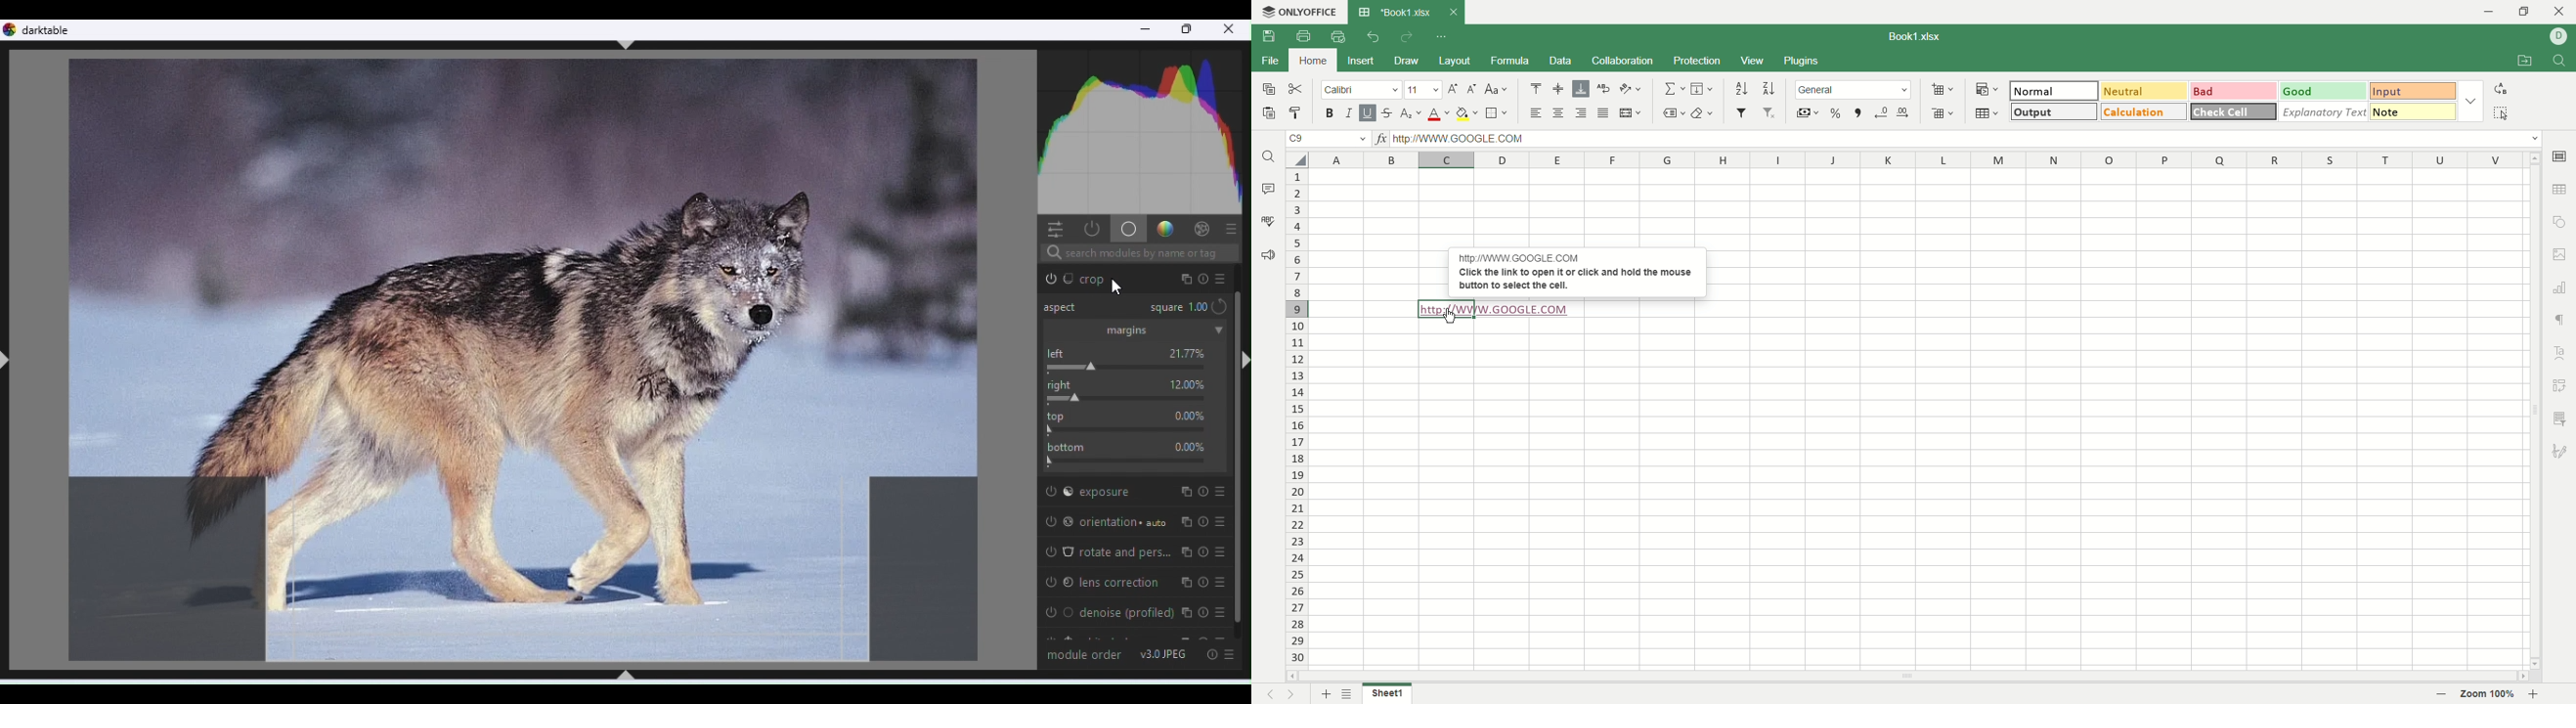 This screenshot has width=2576, height=728. Describe the element at coordinates (1988, 113) in the screenshot. I see `table` at that location.